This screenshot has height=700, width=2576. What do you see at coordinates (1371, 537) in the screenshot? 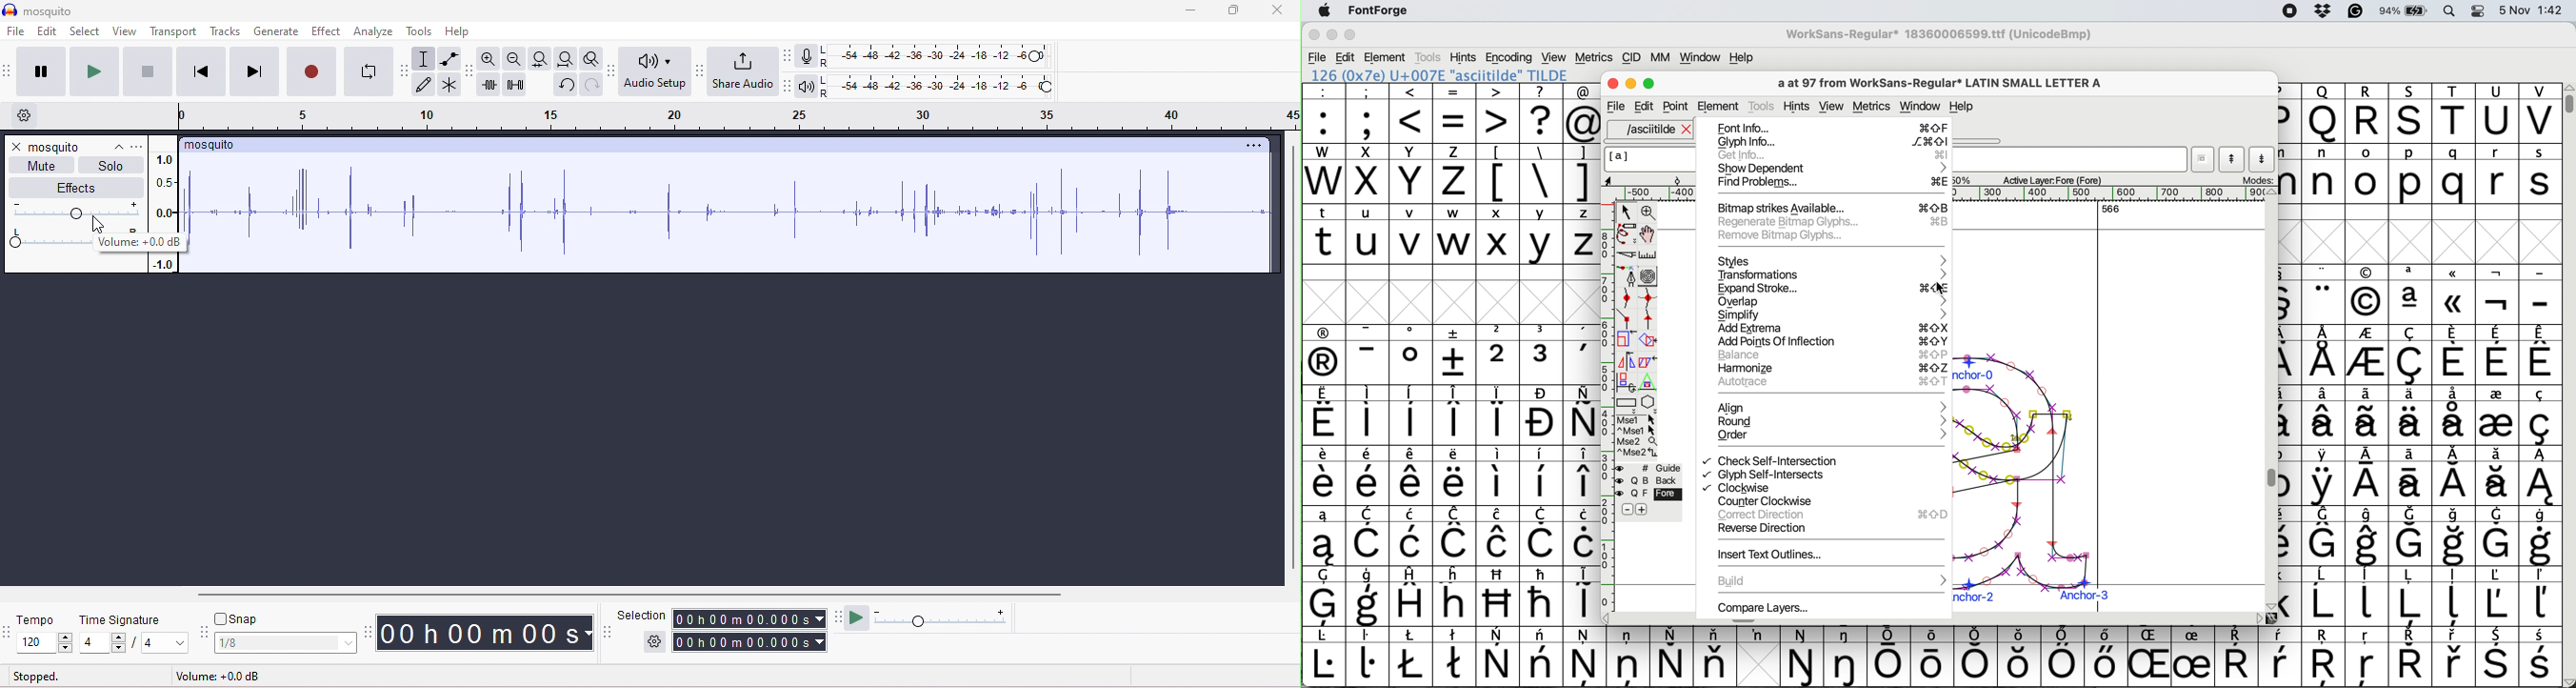
I see `symbol` at bounding box center [1371, 537].